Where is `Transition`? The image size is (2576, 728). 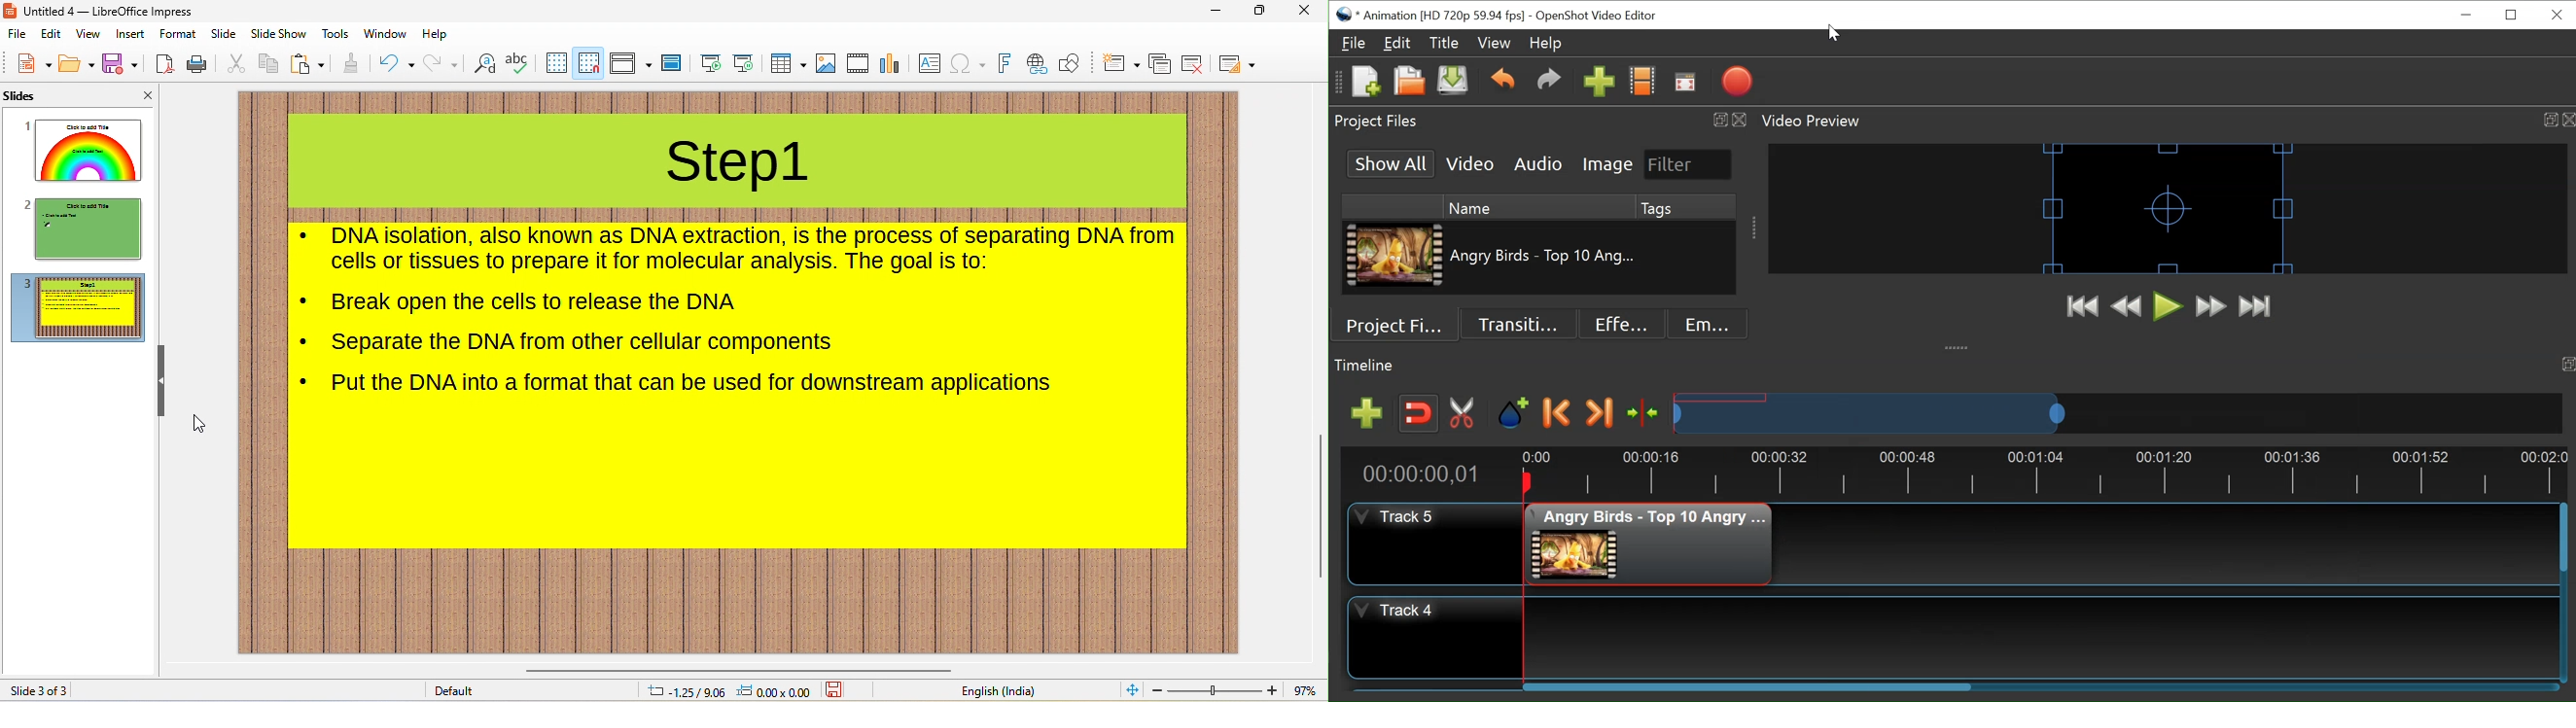
Transition is located at coordinates (1519, 324).